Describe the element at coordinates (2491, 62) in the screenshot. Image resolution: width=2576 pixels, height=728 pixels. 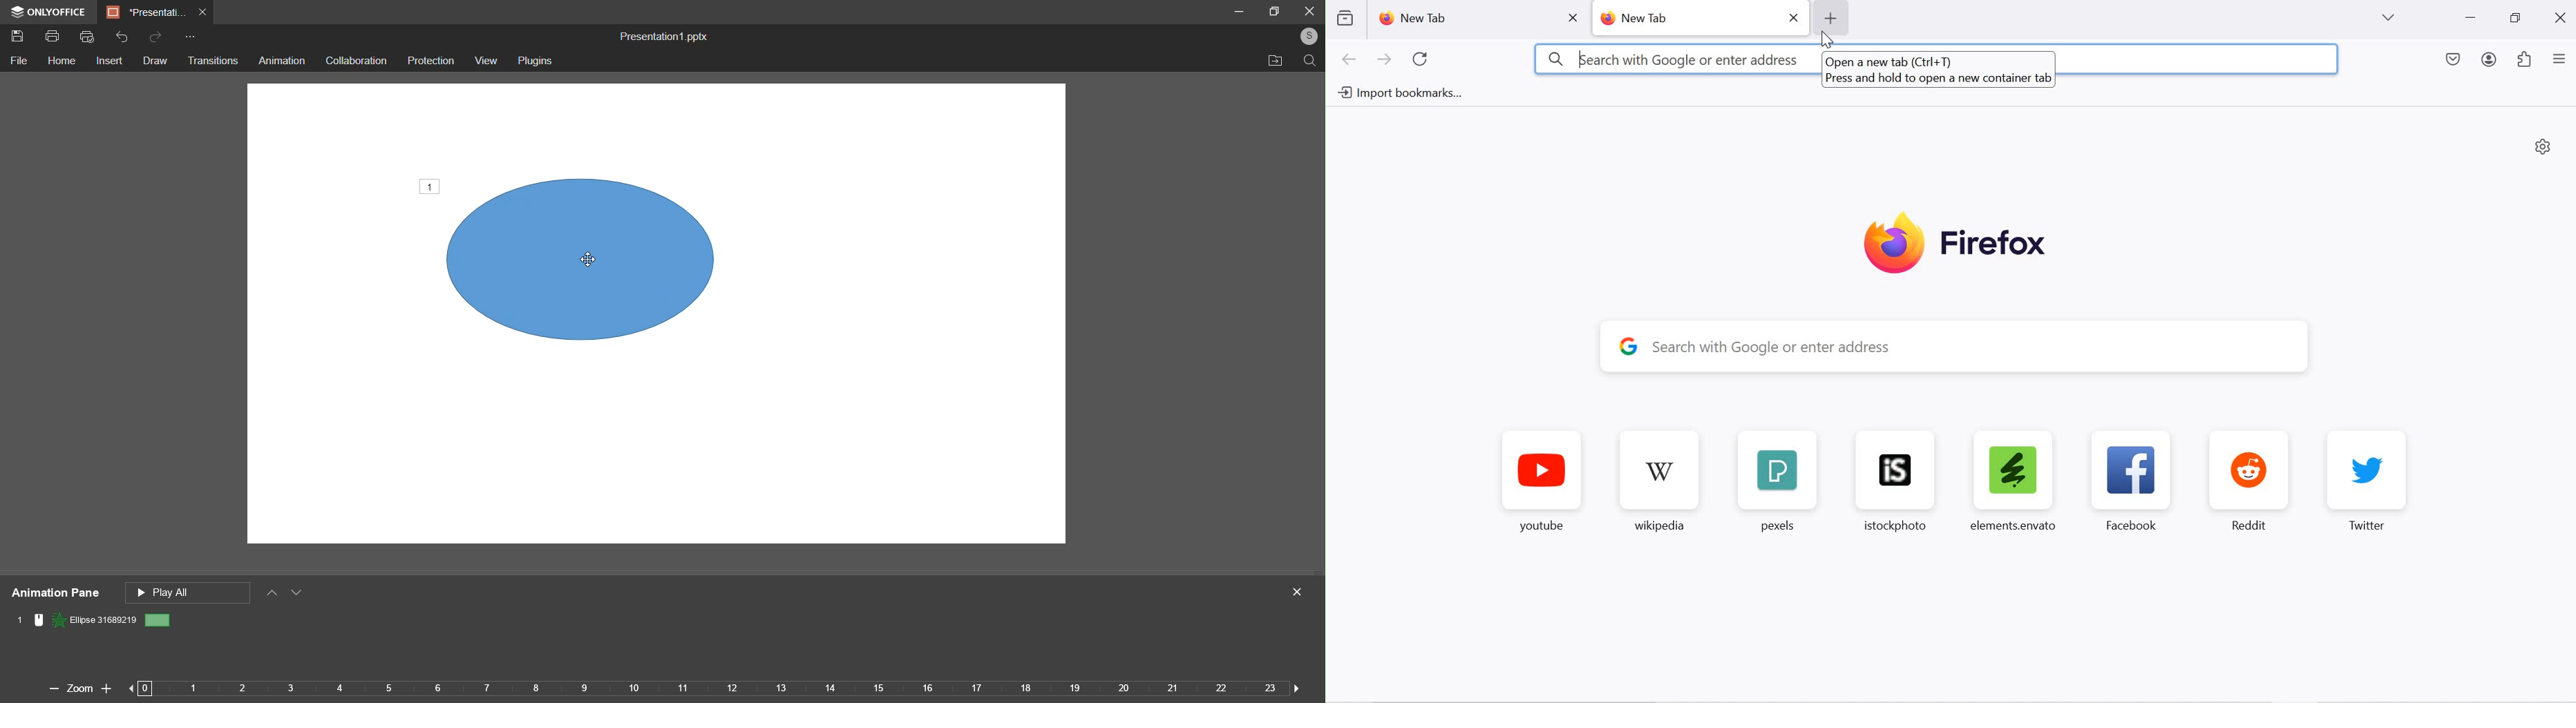
I see `account` at that location.